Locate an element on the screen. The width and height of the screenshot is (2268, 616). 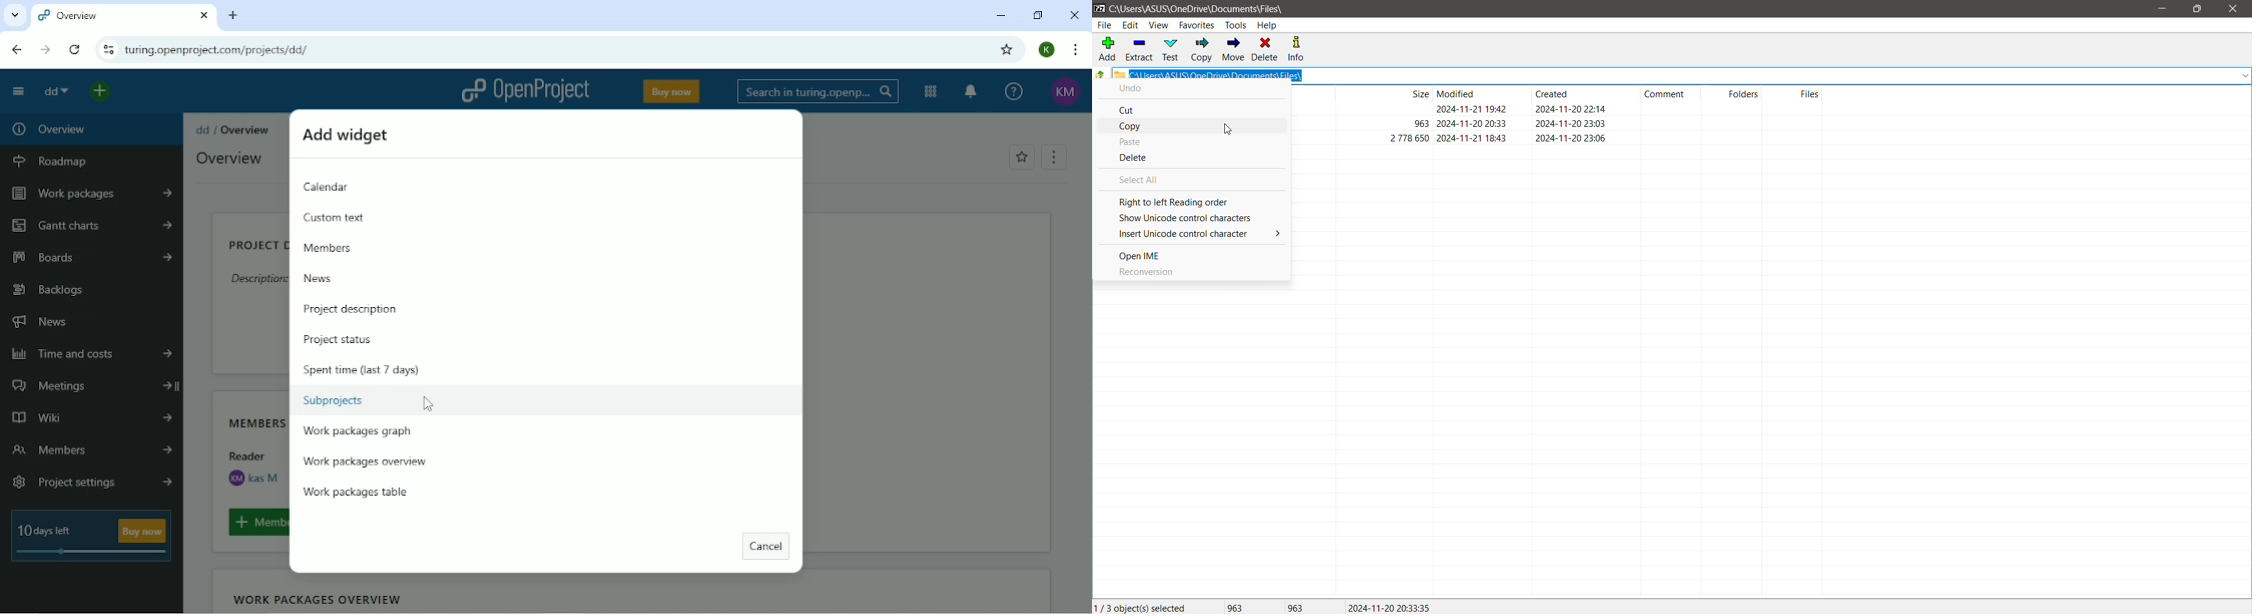
cursor is located at coordinates (1229, 129).